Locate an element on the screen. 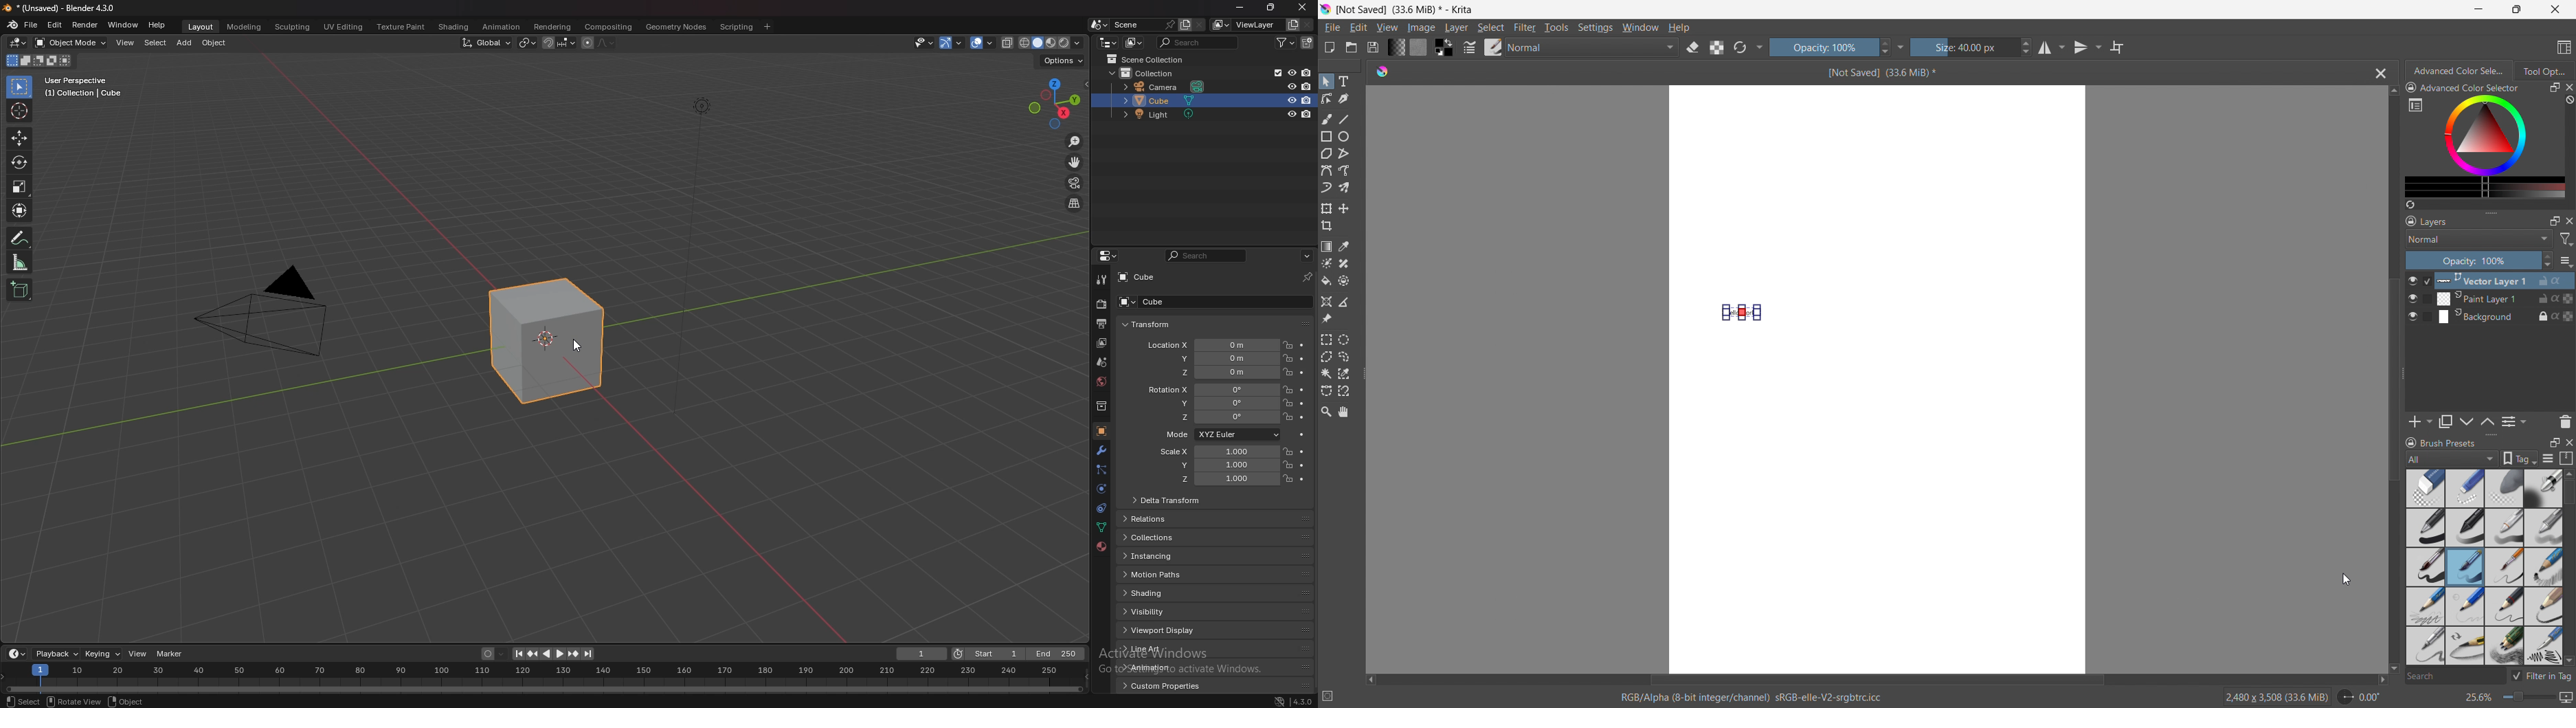  display mode is located at coordinates (1135, 43).